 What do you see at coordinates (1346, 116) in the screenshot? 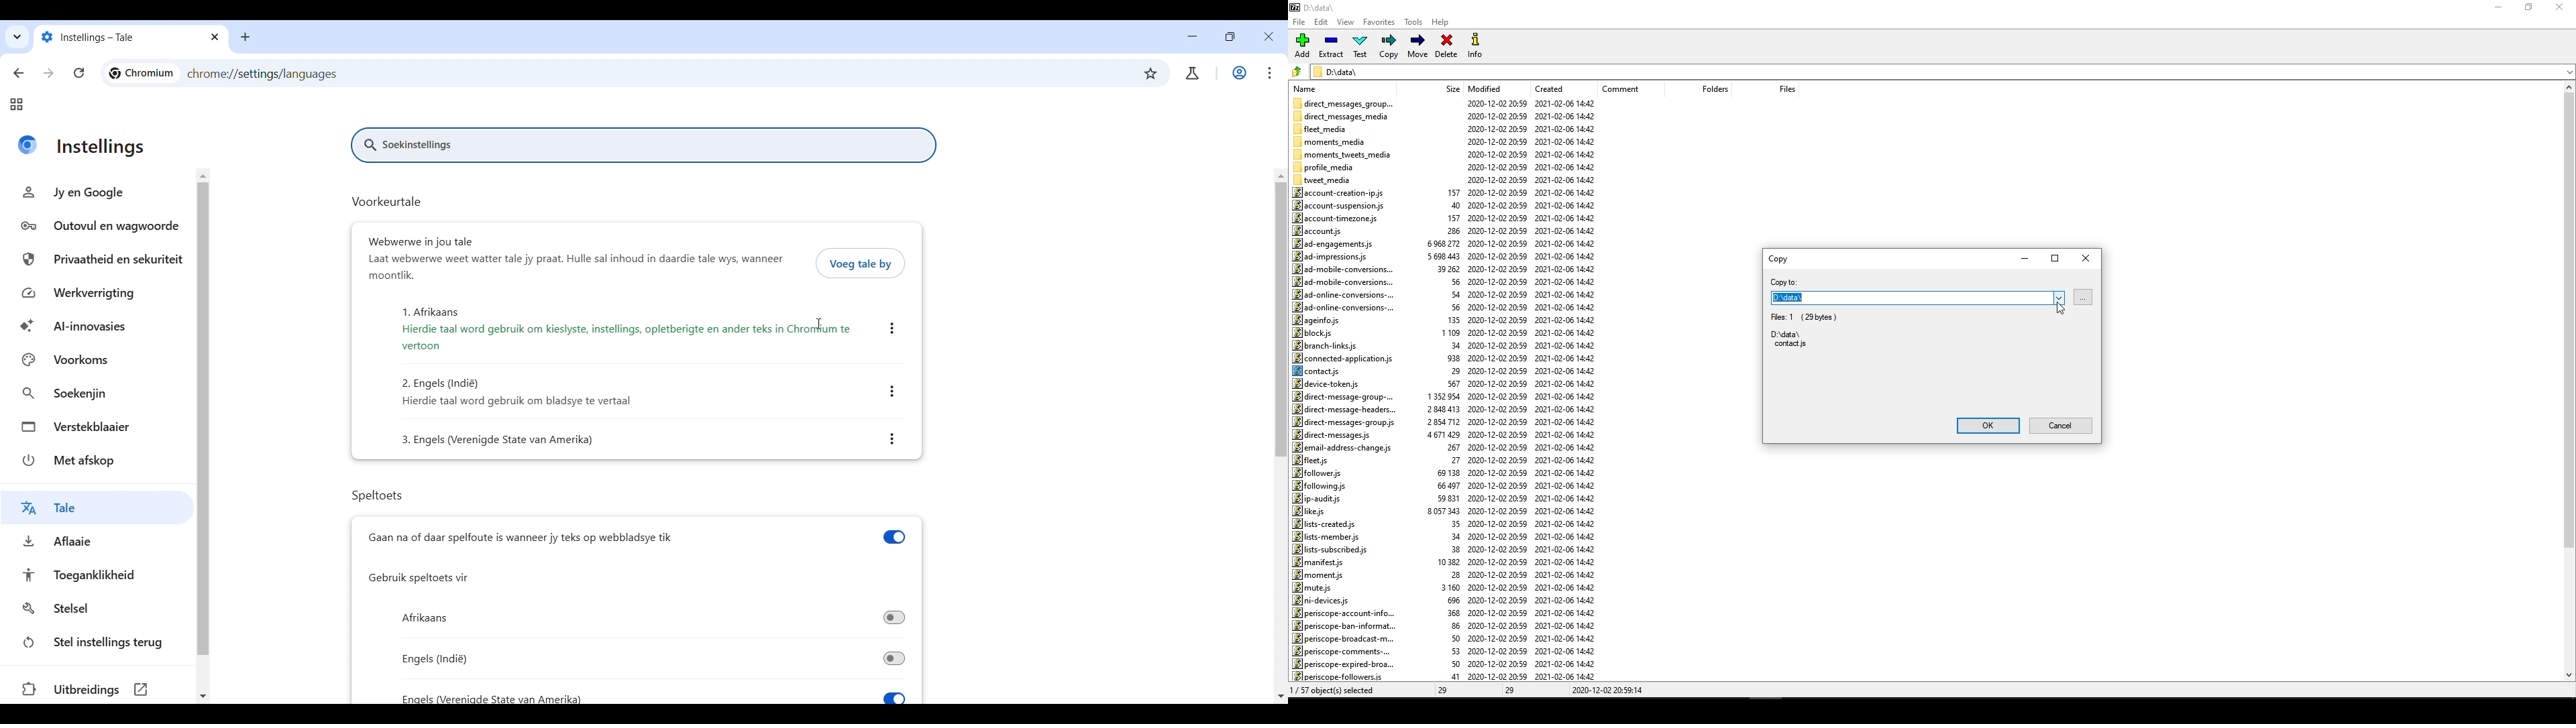
I see `direct_messages_media` at bounding box center [1346, 116].